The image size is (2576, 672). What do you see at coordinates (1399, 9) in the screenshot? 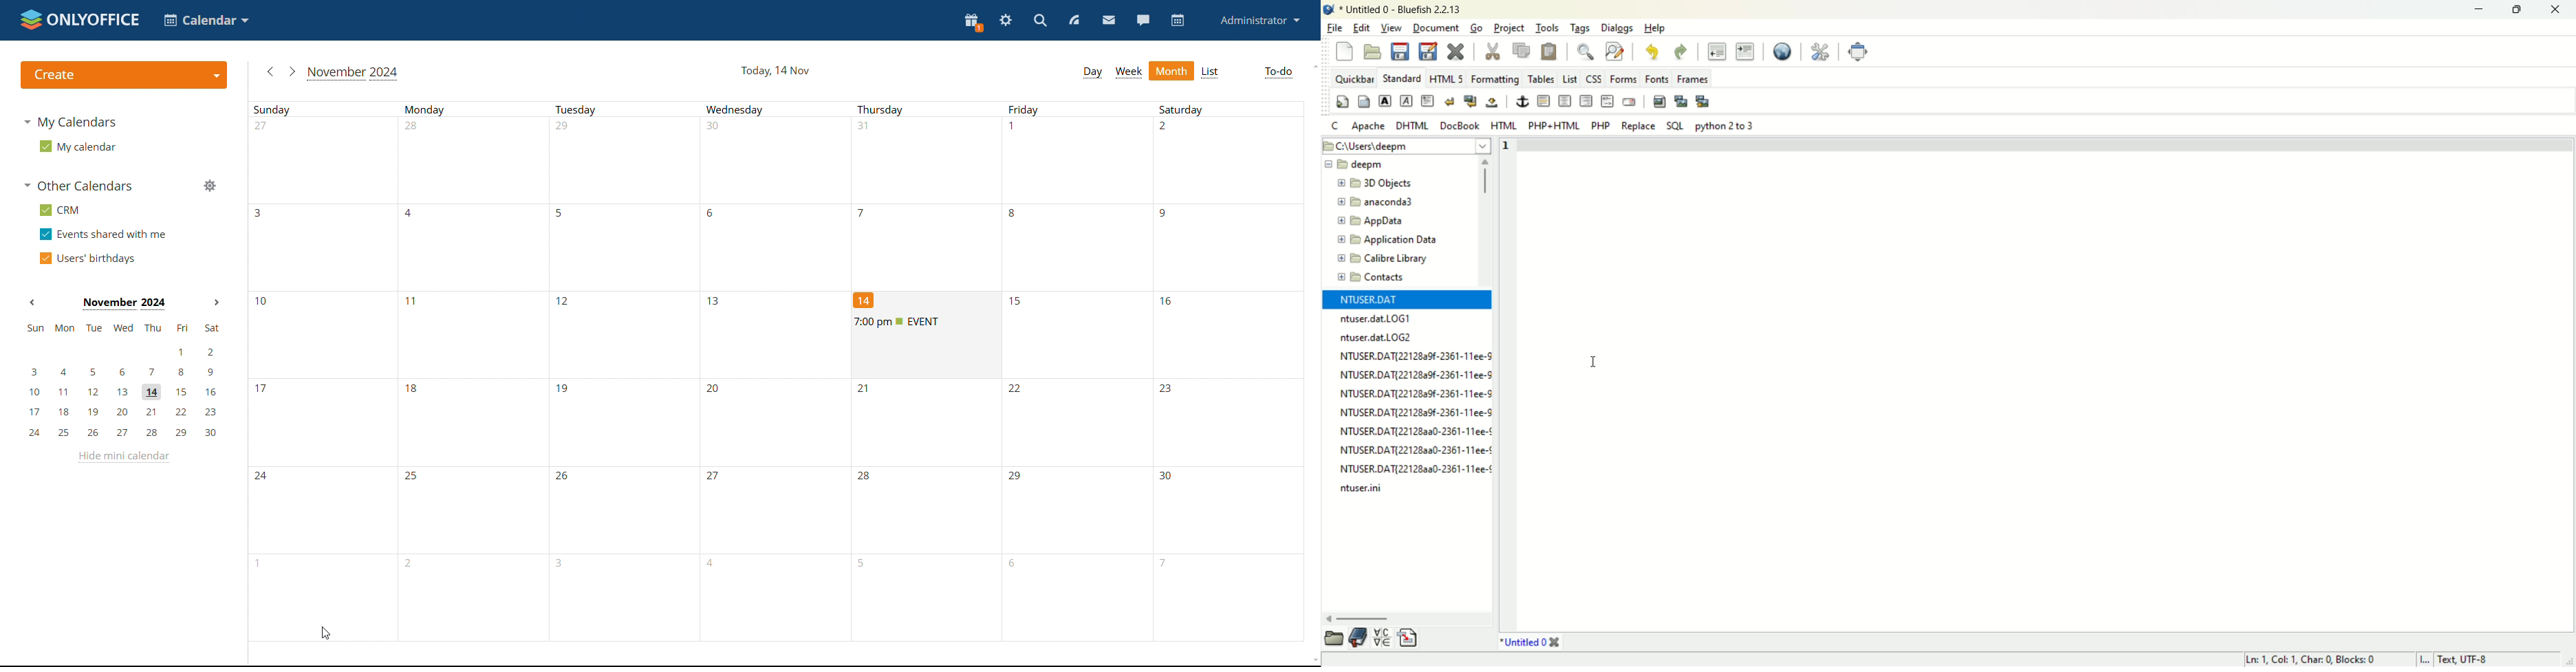
I see `document name` at bounding box center [1399, 9].